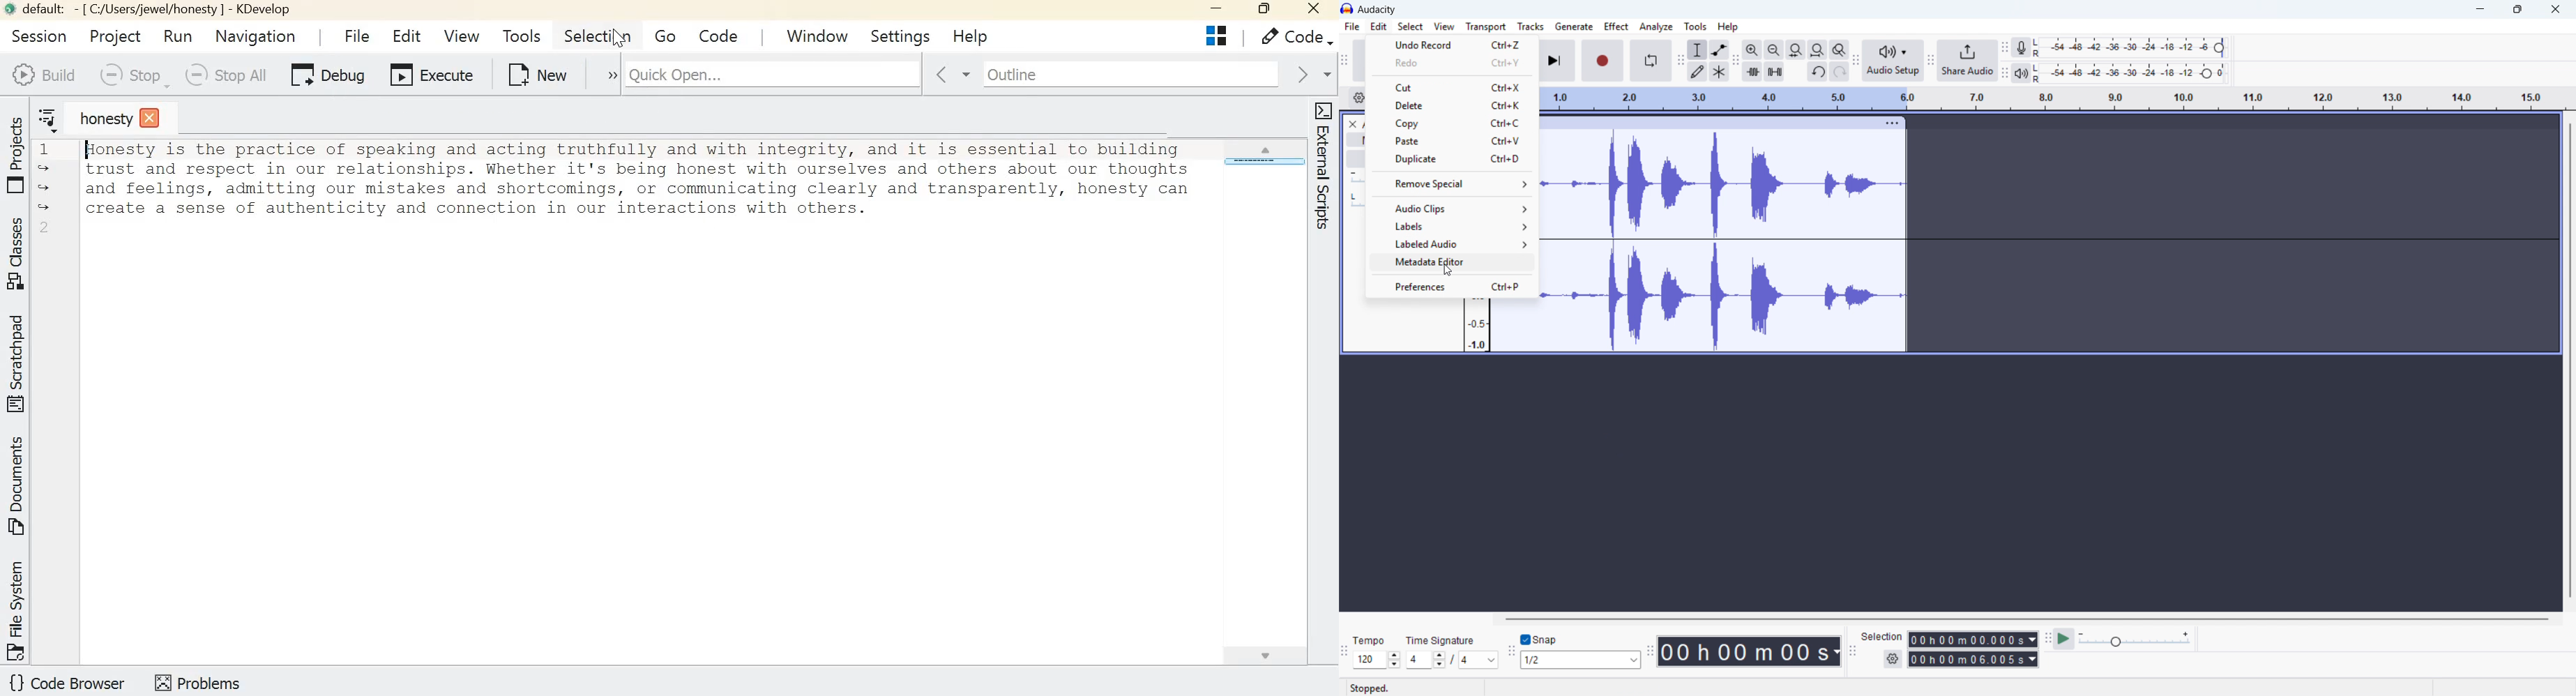  What do you see at coordinates (1736, 62) in the screenshot?
I see `edit toolbar` at bounding box center [1736, 62].